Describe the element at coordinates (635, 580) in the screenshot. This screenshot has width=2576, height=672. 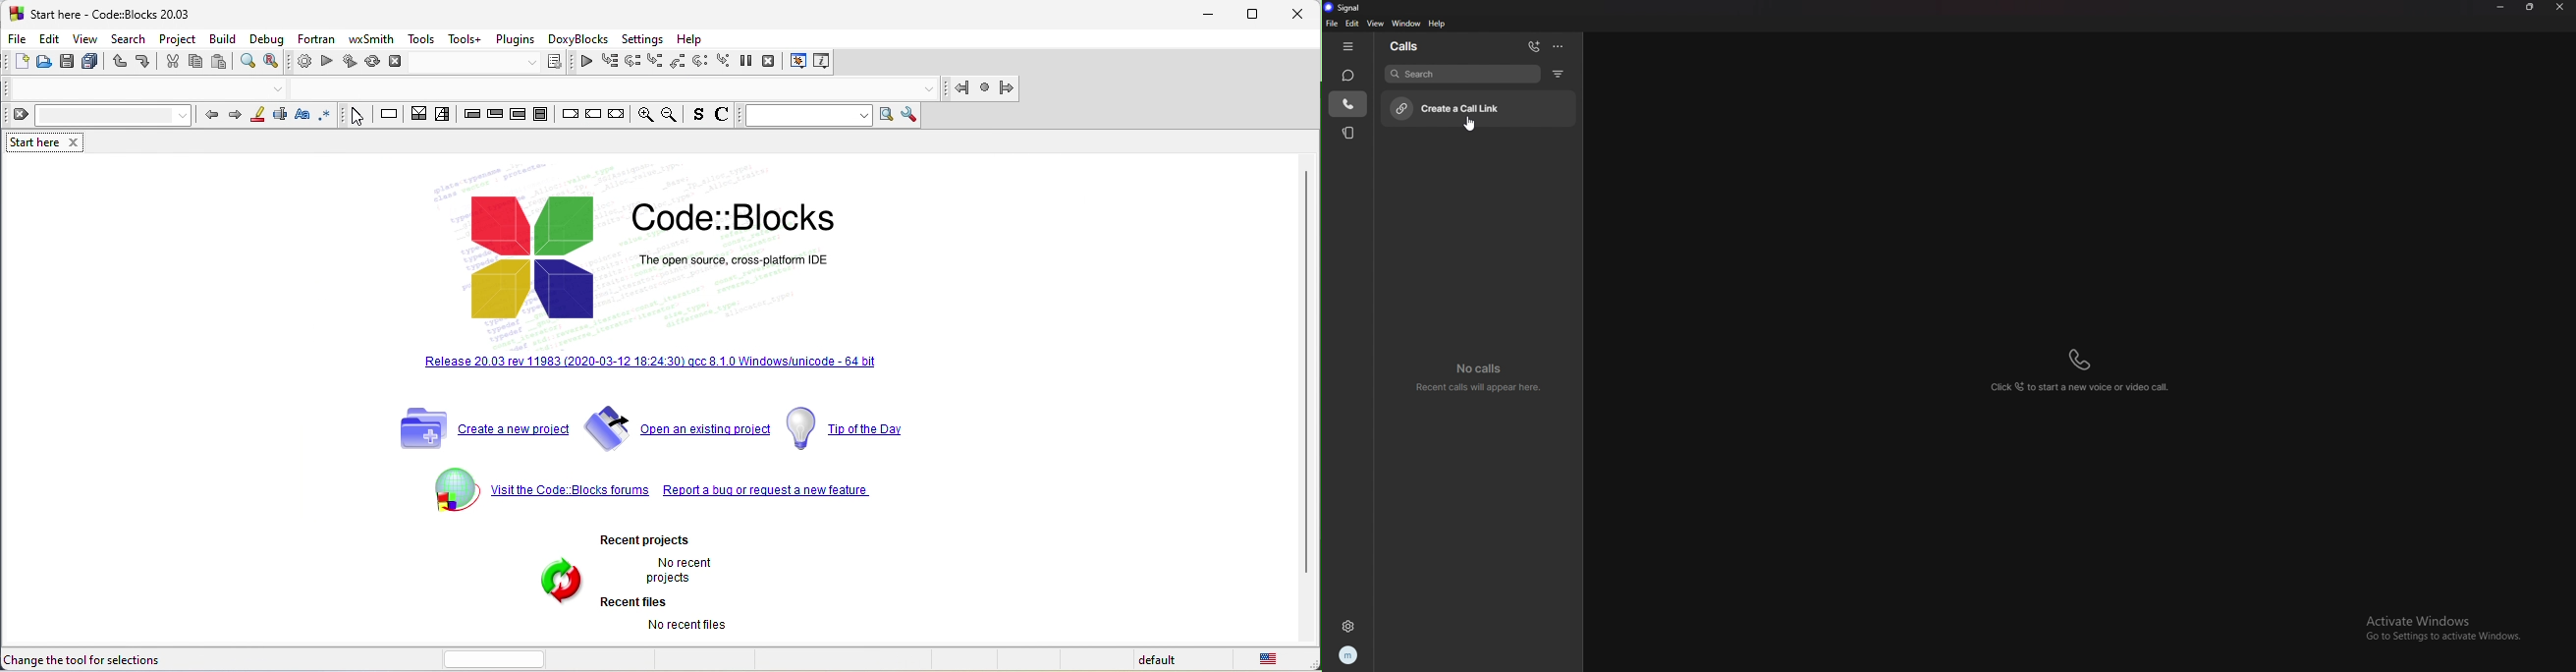
I see `recent projects` at that location.